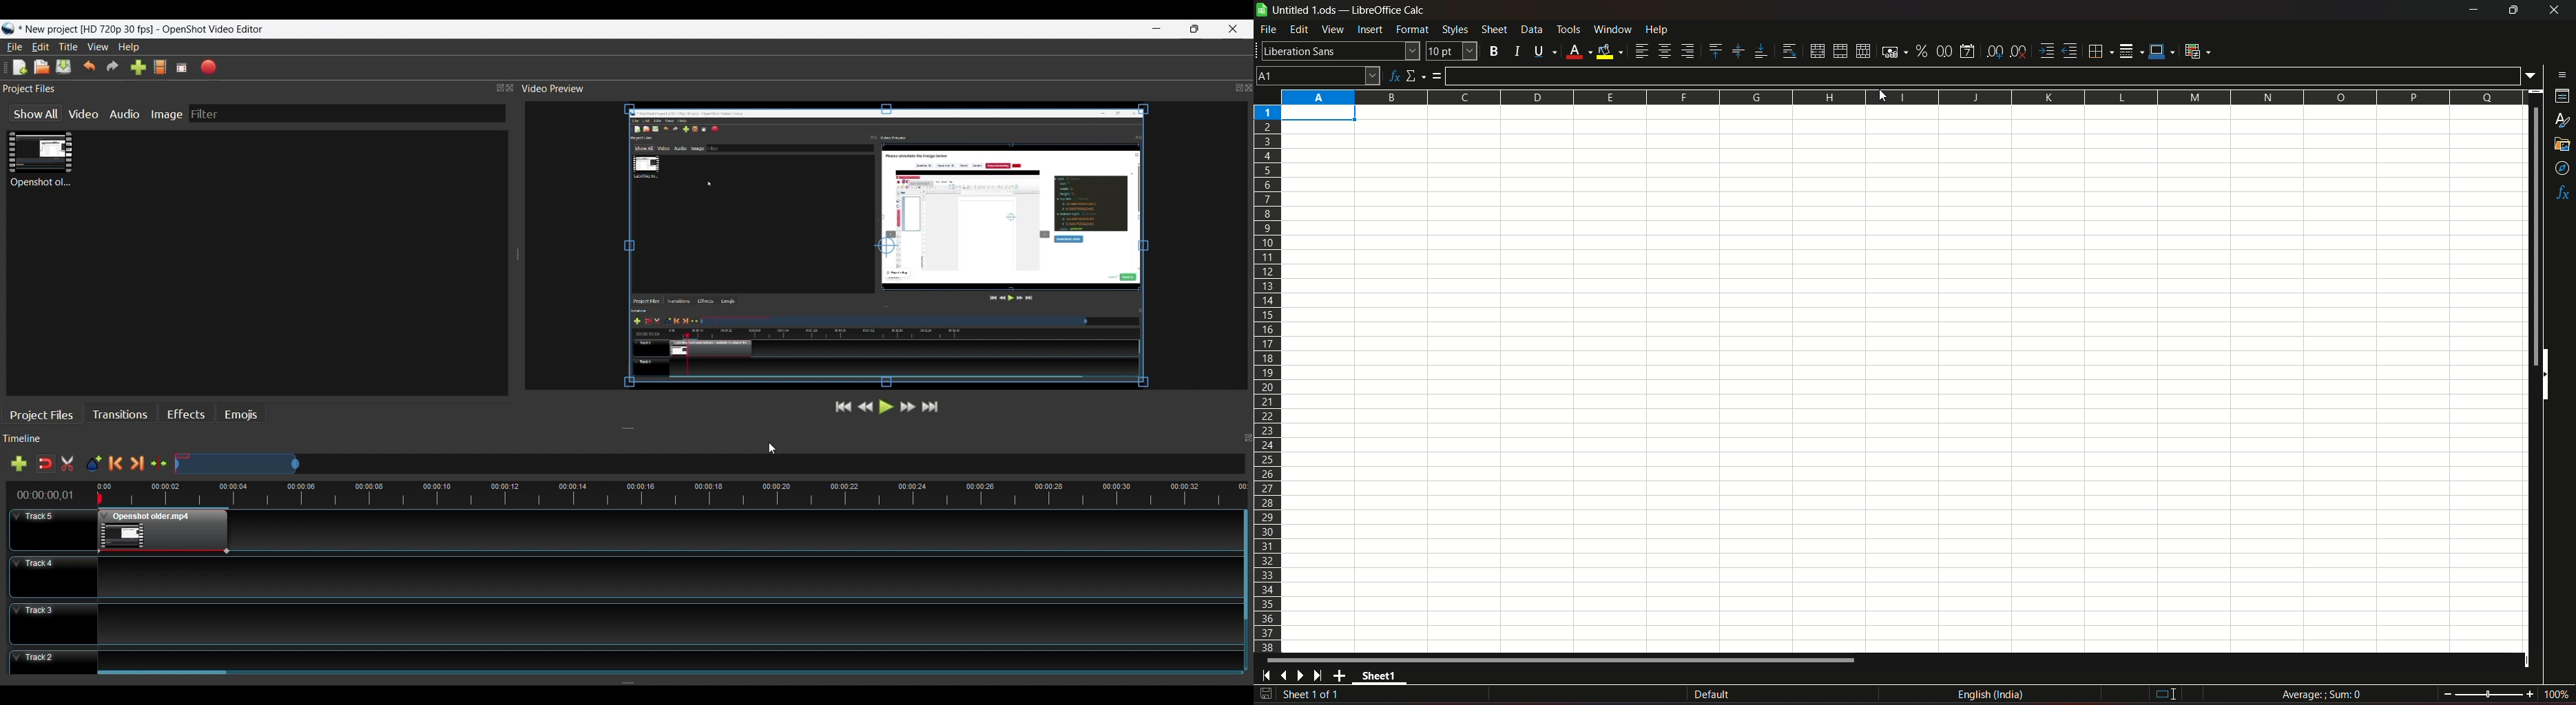 The image size is (2576, 728). Describe the element at coordinates (2561, 193) in the screenshot. I see `functions` at that location.